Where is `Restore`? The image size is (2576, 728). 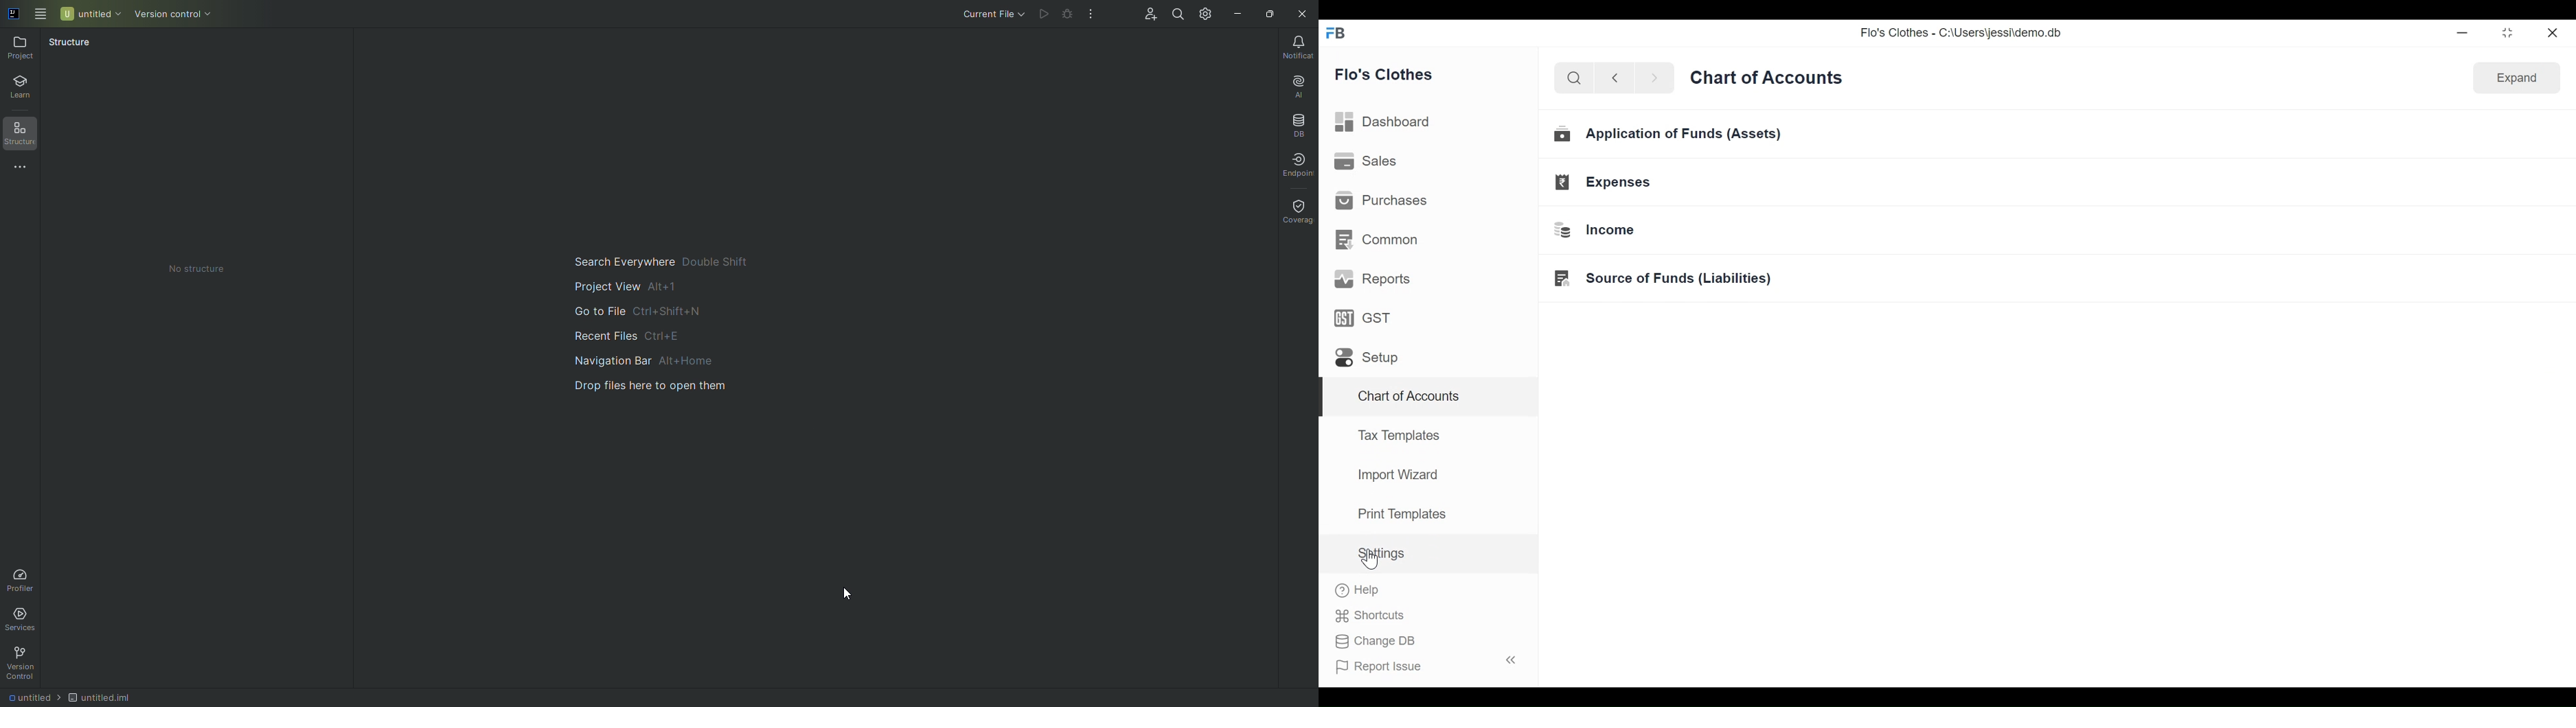 Restore is located at coordinates (2507, 32).